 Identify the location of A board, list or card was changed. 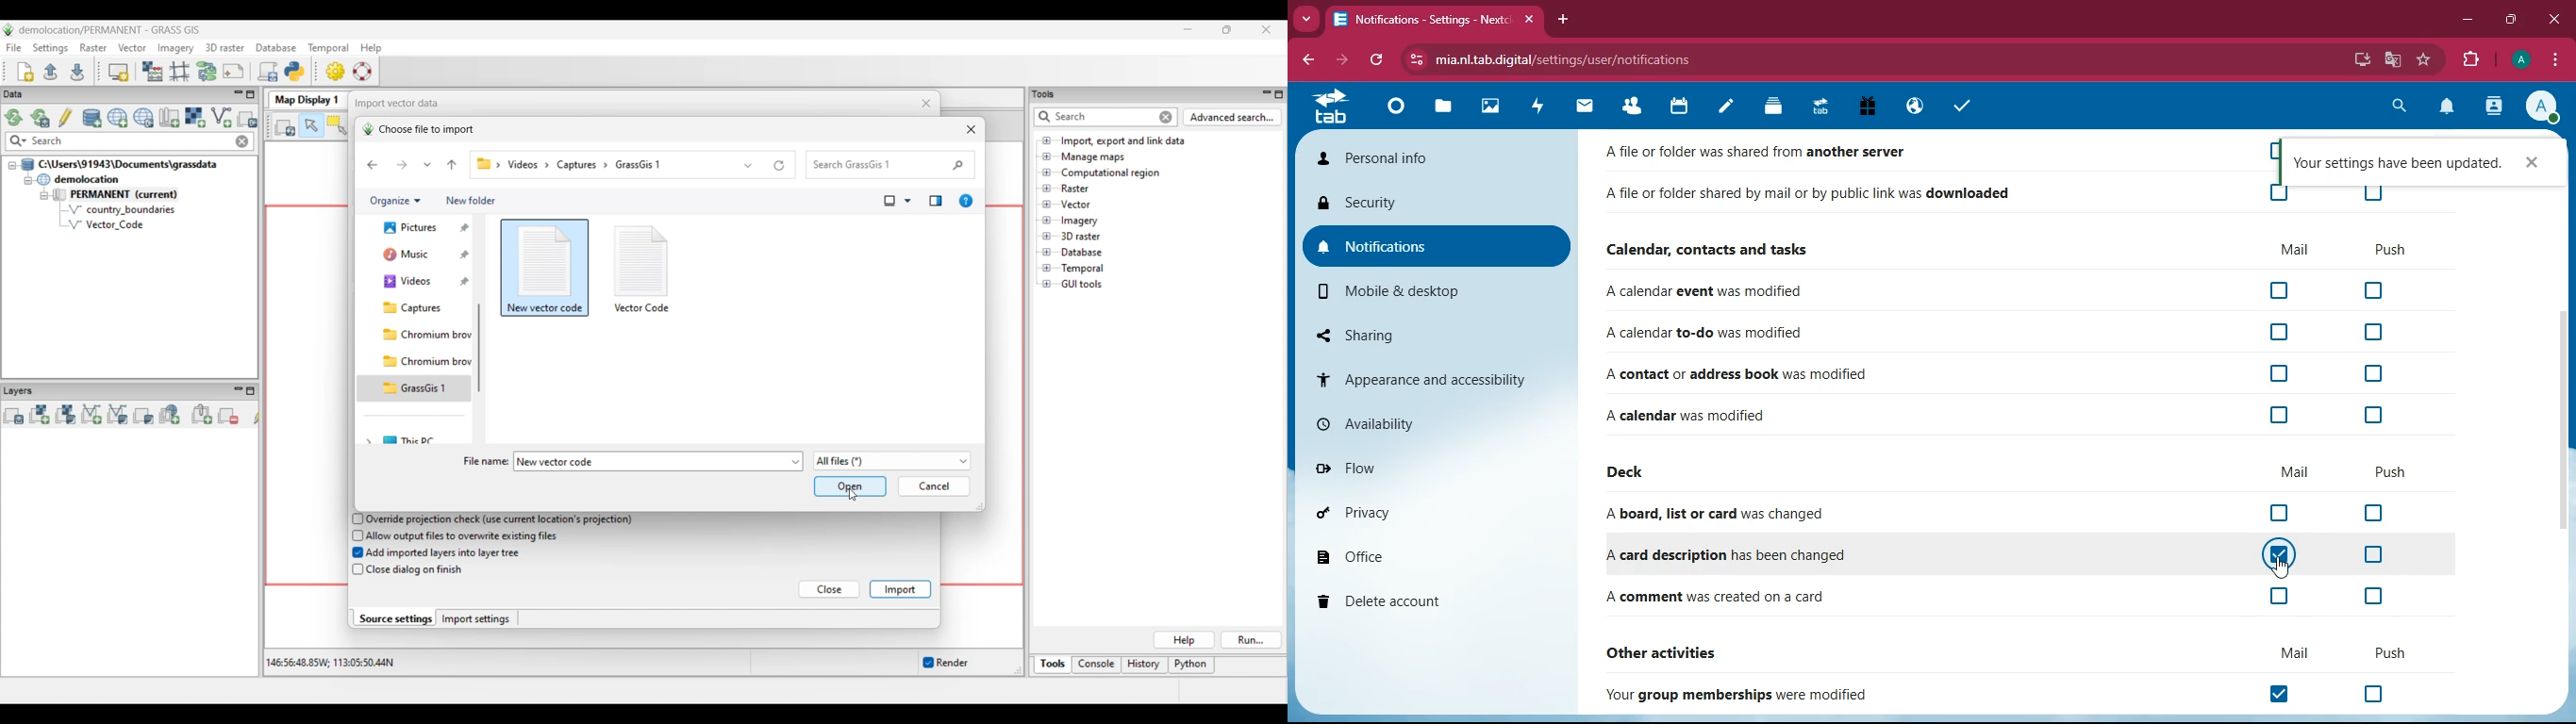
(1721, 515).